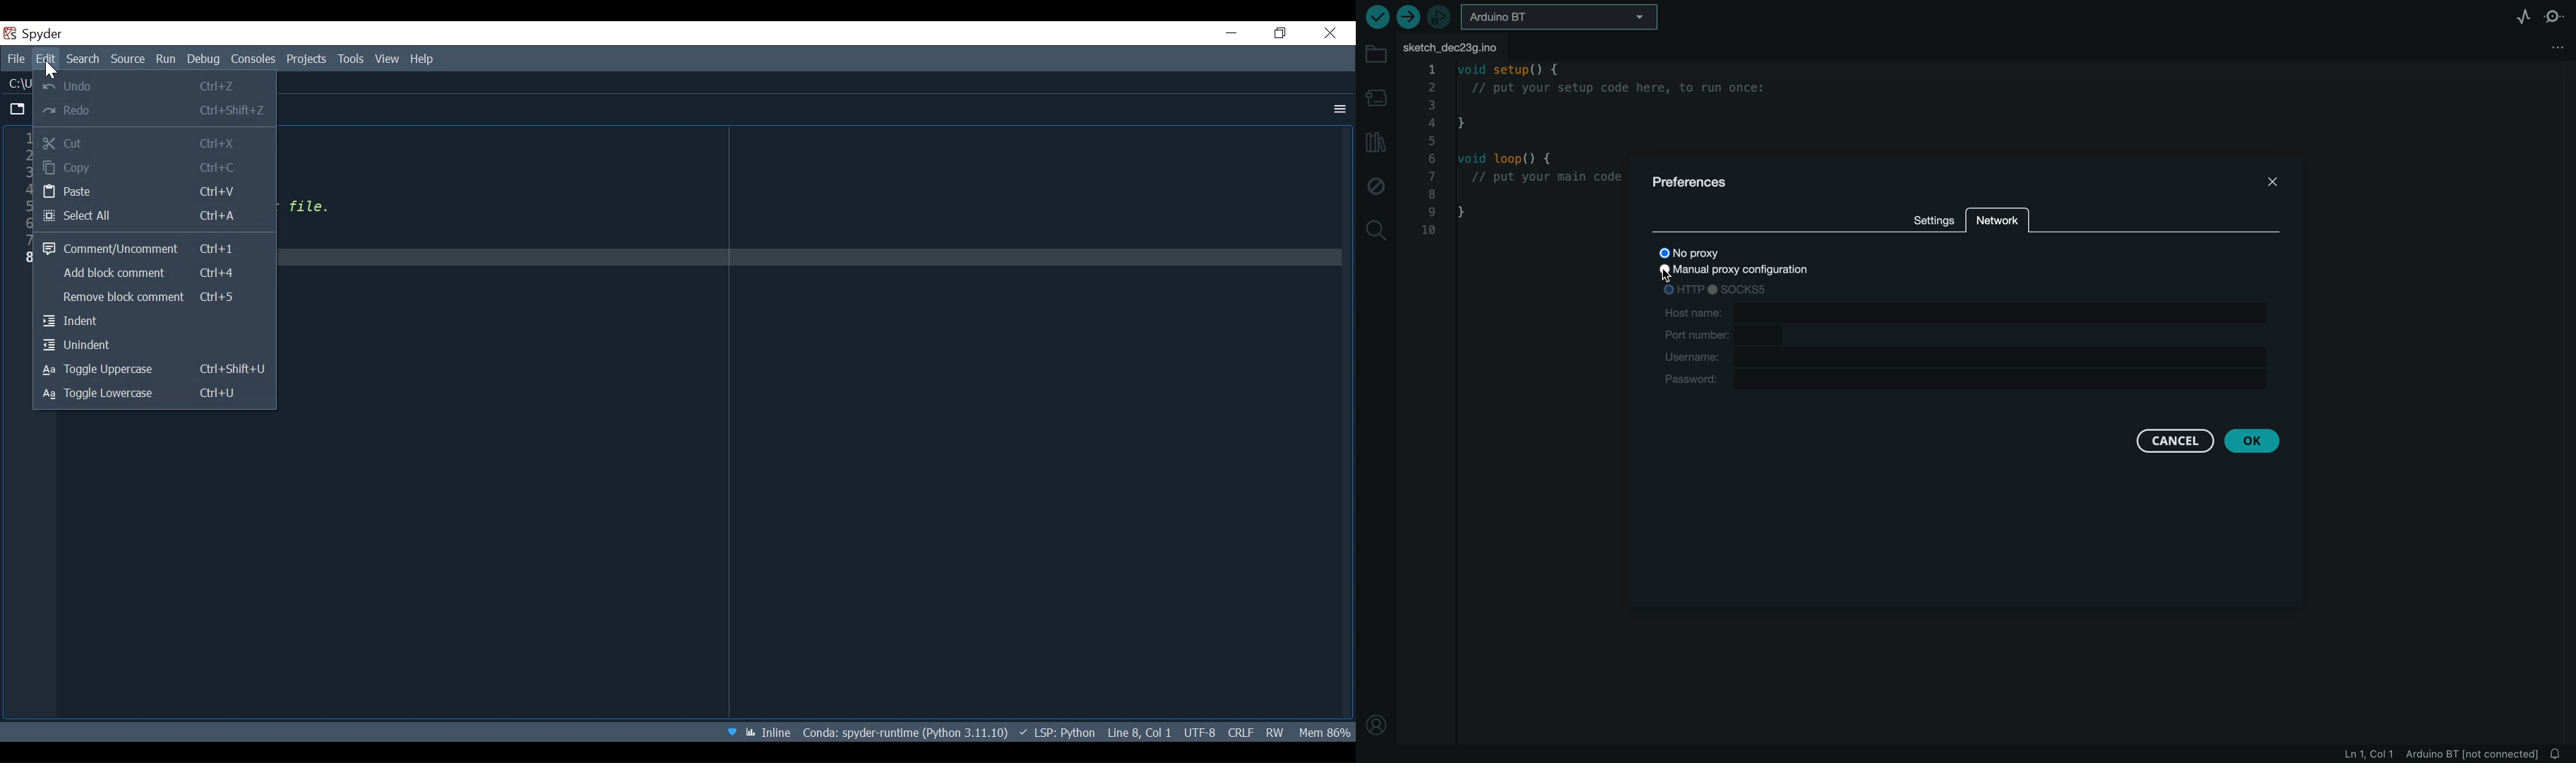 This screenshot has height=784, width=2576. Describe the element at coordinates (255, 61) in the screenshot. I see `Consoles` at that location.